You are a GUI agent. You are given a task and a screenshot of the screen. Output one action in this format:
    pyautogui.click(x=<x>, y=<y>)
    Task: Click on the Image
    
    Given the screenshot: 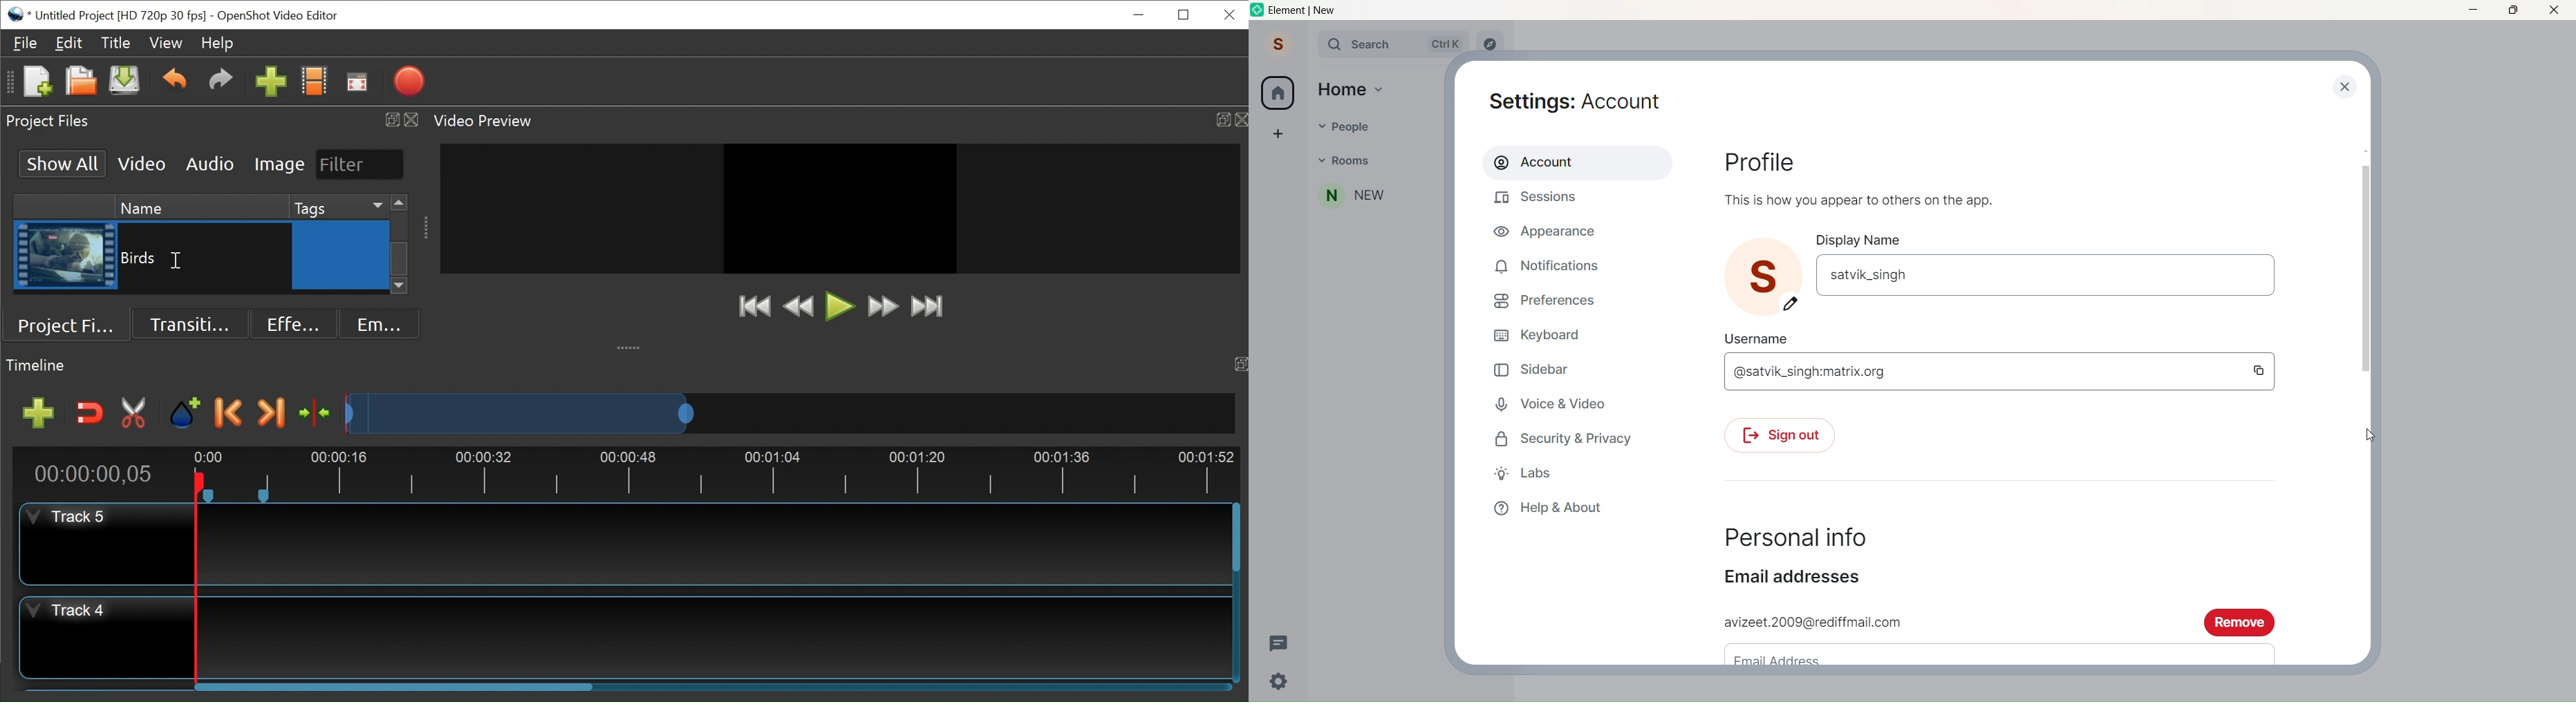 What is the action you would take?
    pyautogui.click(x=280, y=165)
    